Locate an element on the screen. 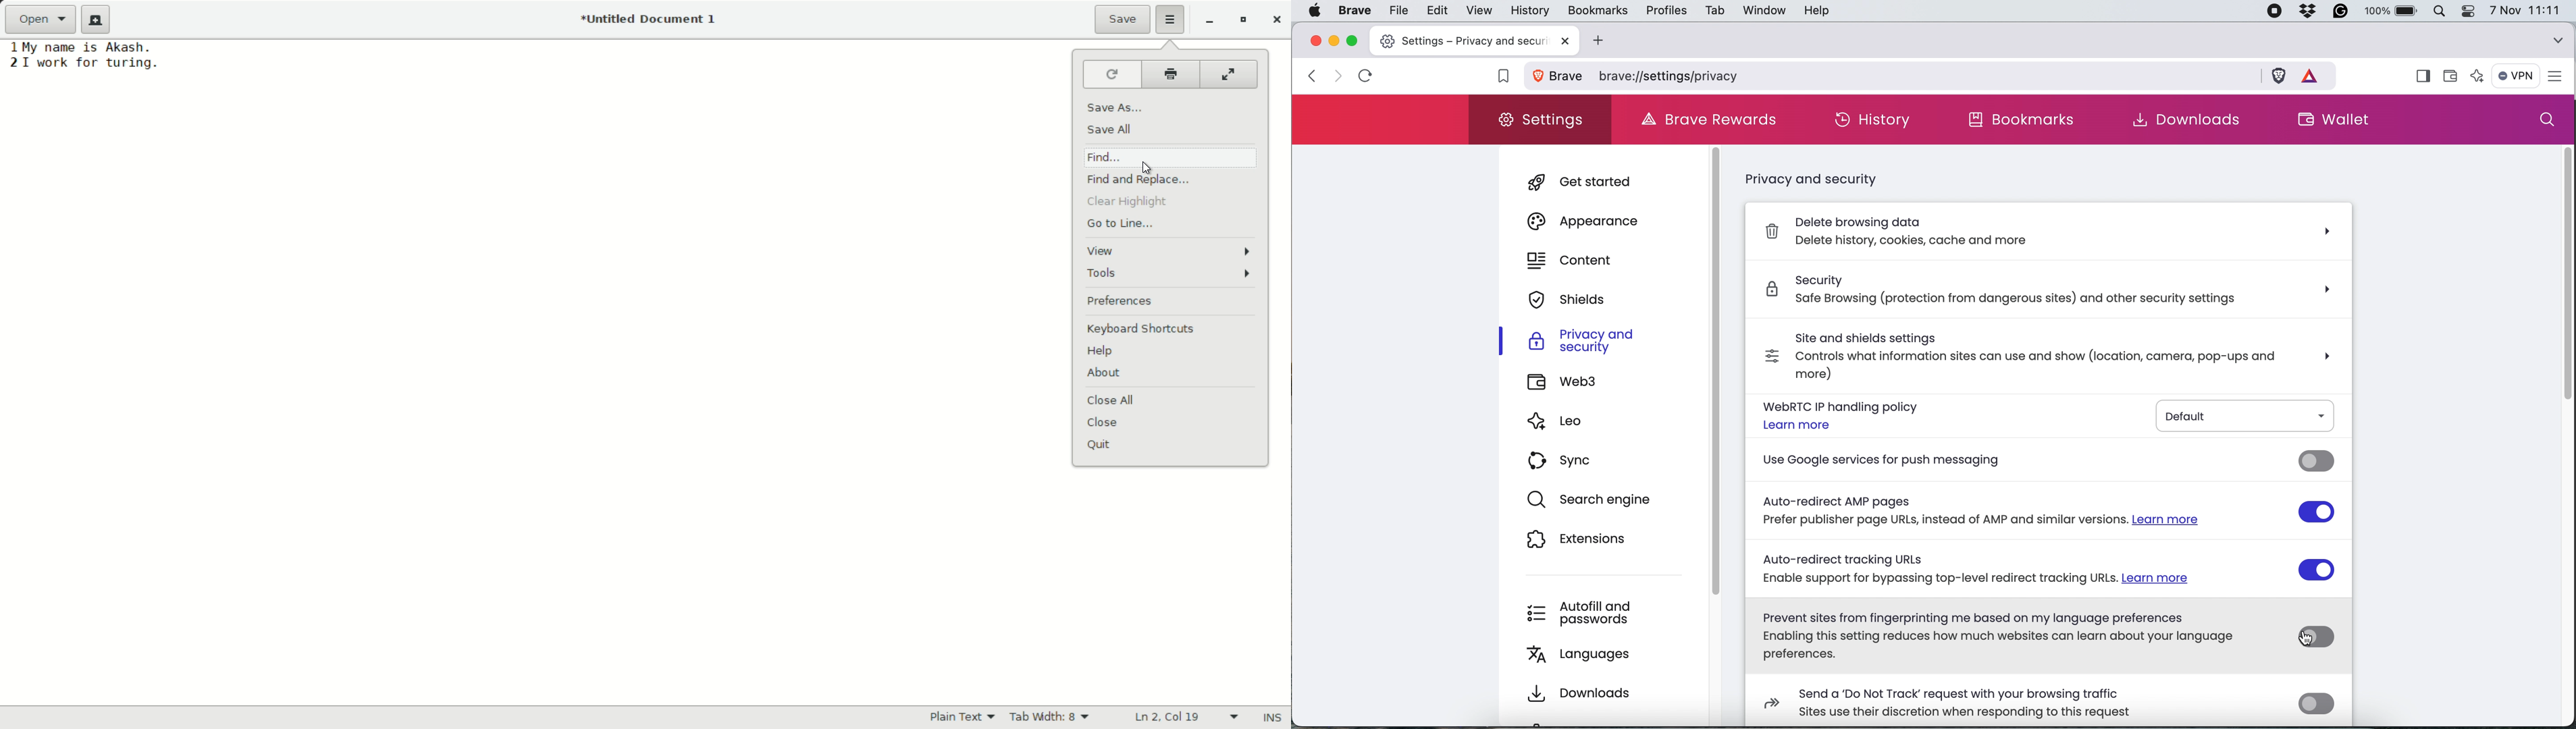  auto redirect amp pages prefer publisher page urls, instead of amp and similar versions. is located at coordinates (2019, 511).